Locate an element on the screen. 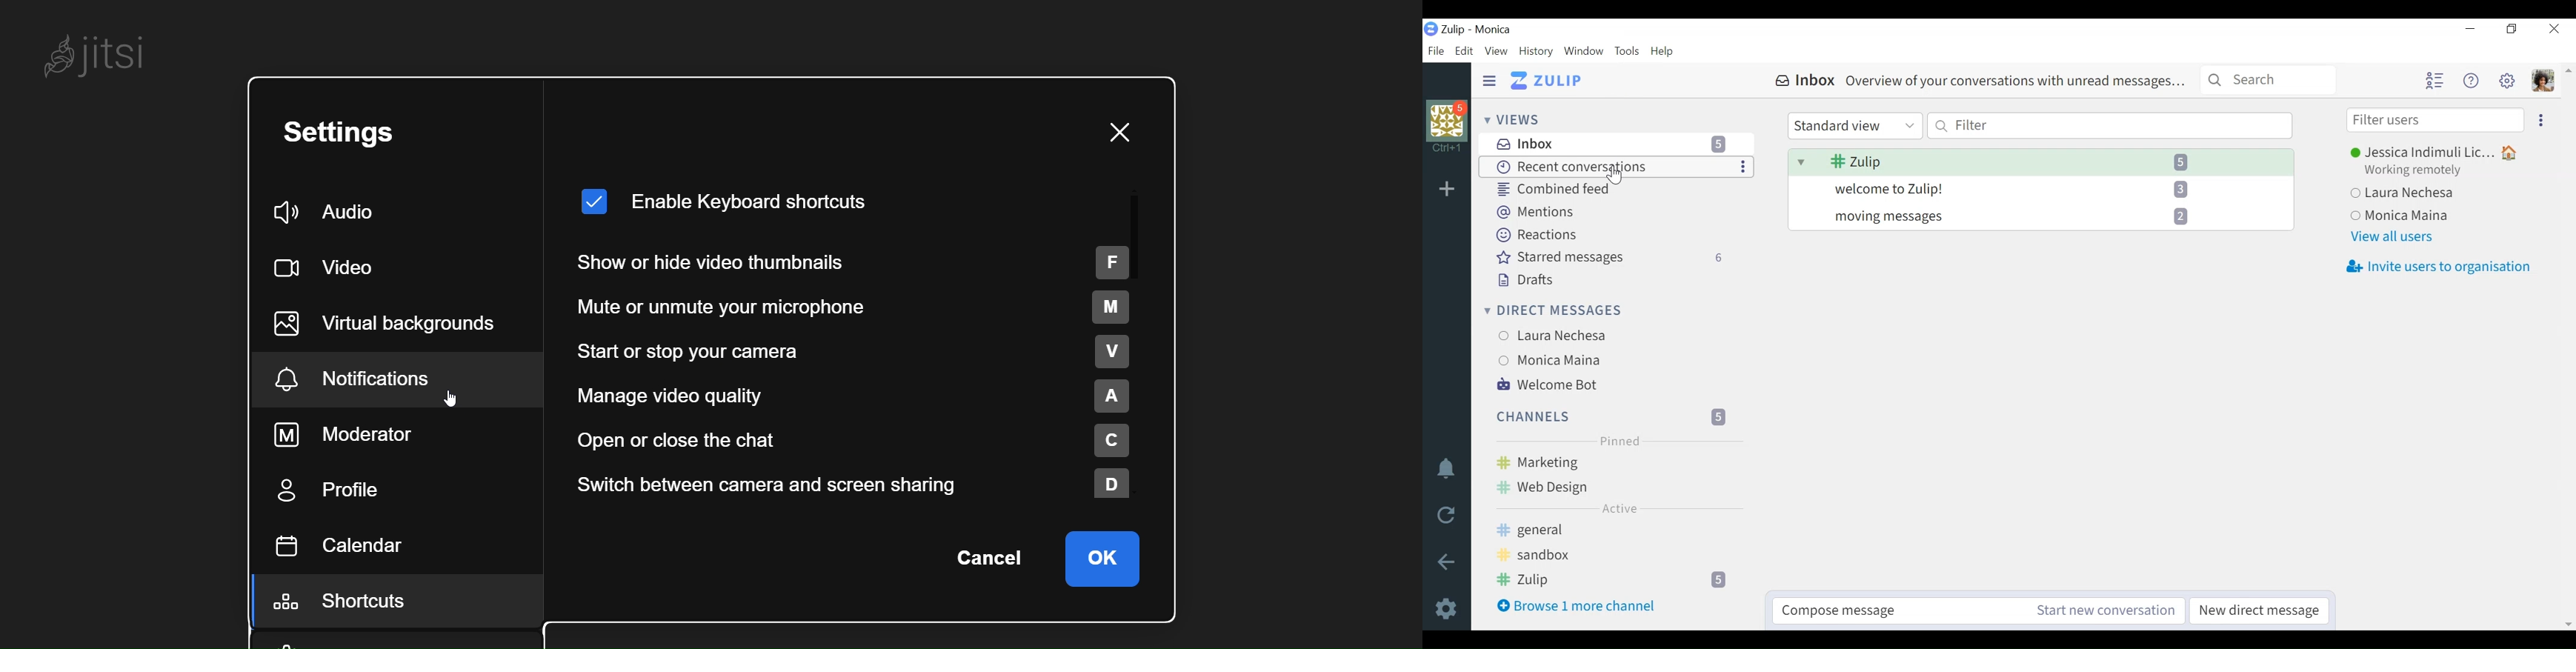  Zulip is located at coordinates (1608, 579).